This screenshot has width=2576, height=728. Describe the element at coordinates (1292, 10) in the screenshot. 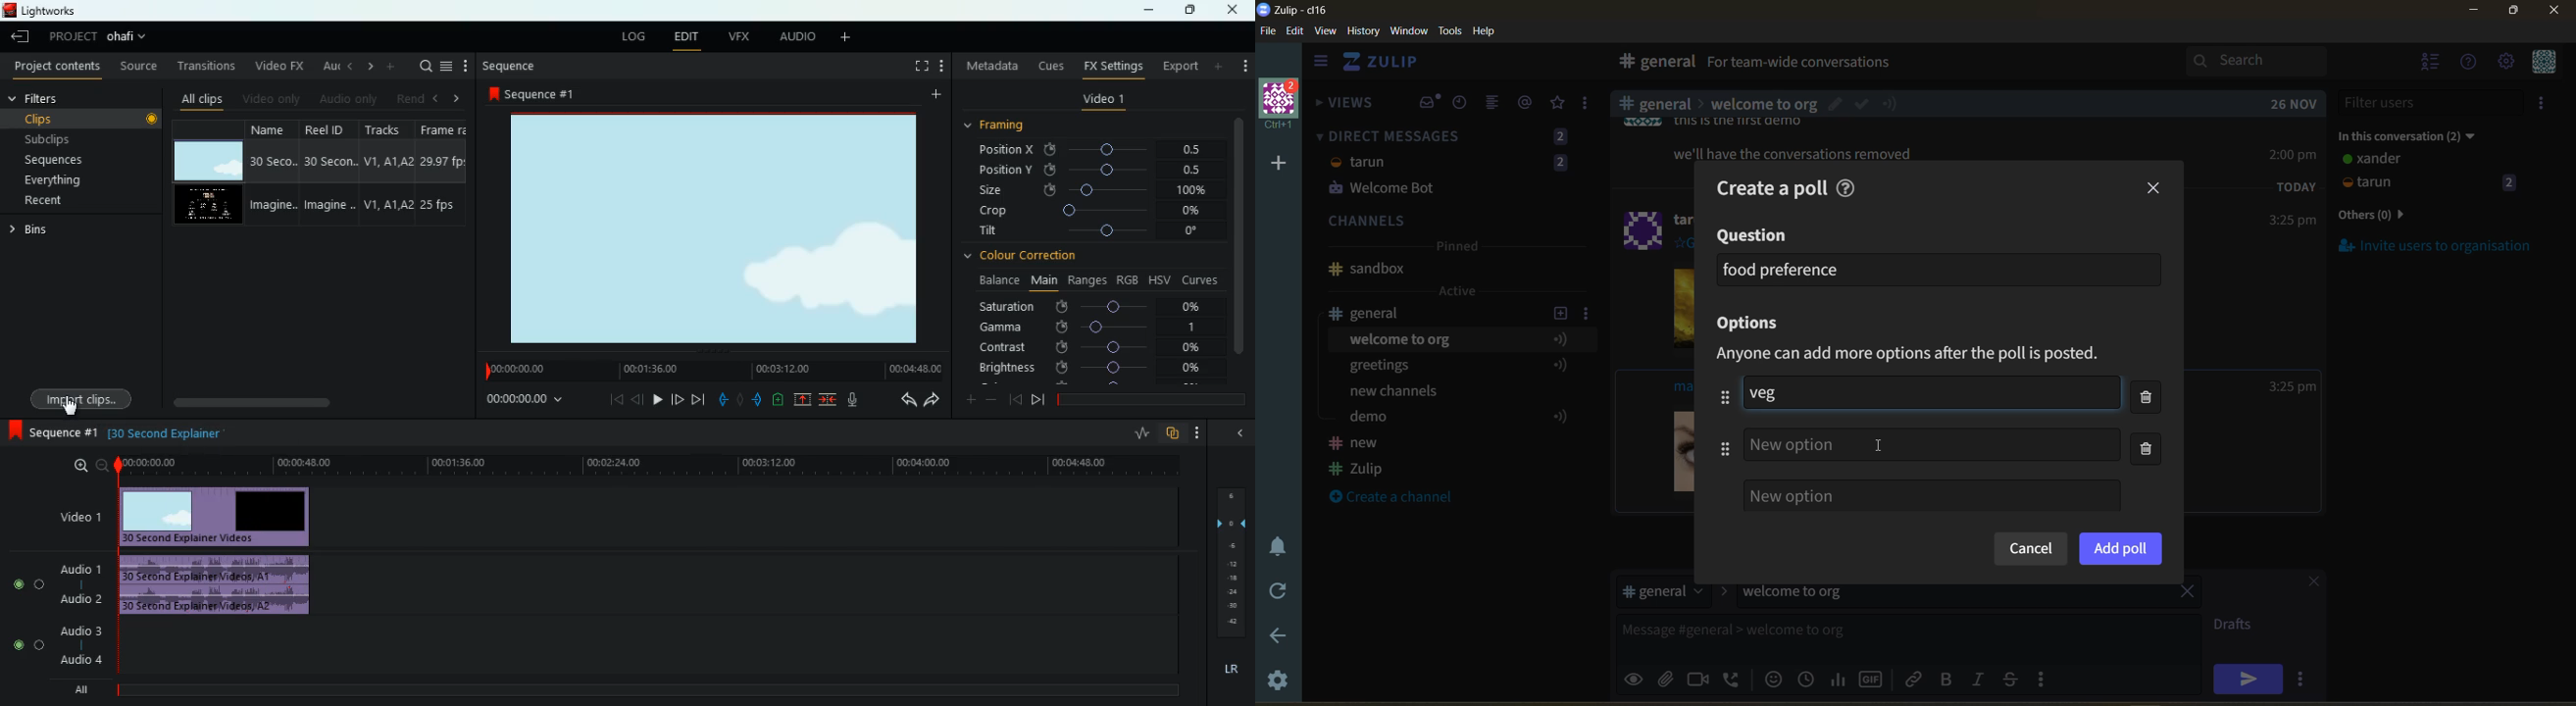

I see `app name and organisation name` at that location.